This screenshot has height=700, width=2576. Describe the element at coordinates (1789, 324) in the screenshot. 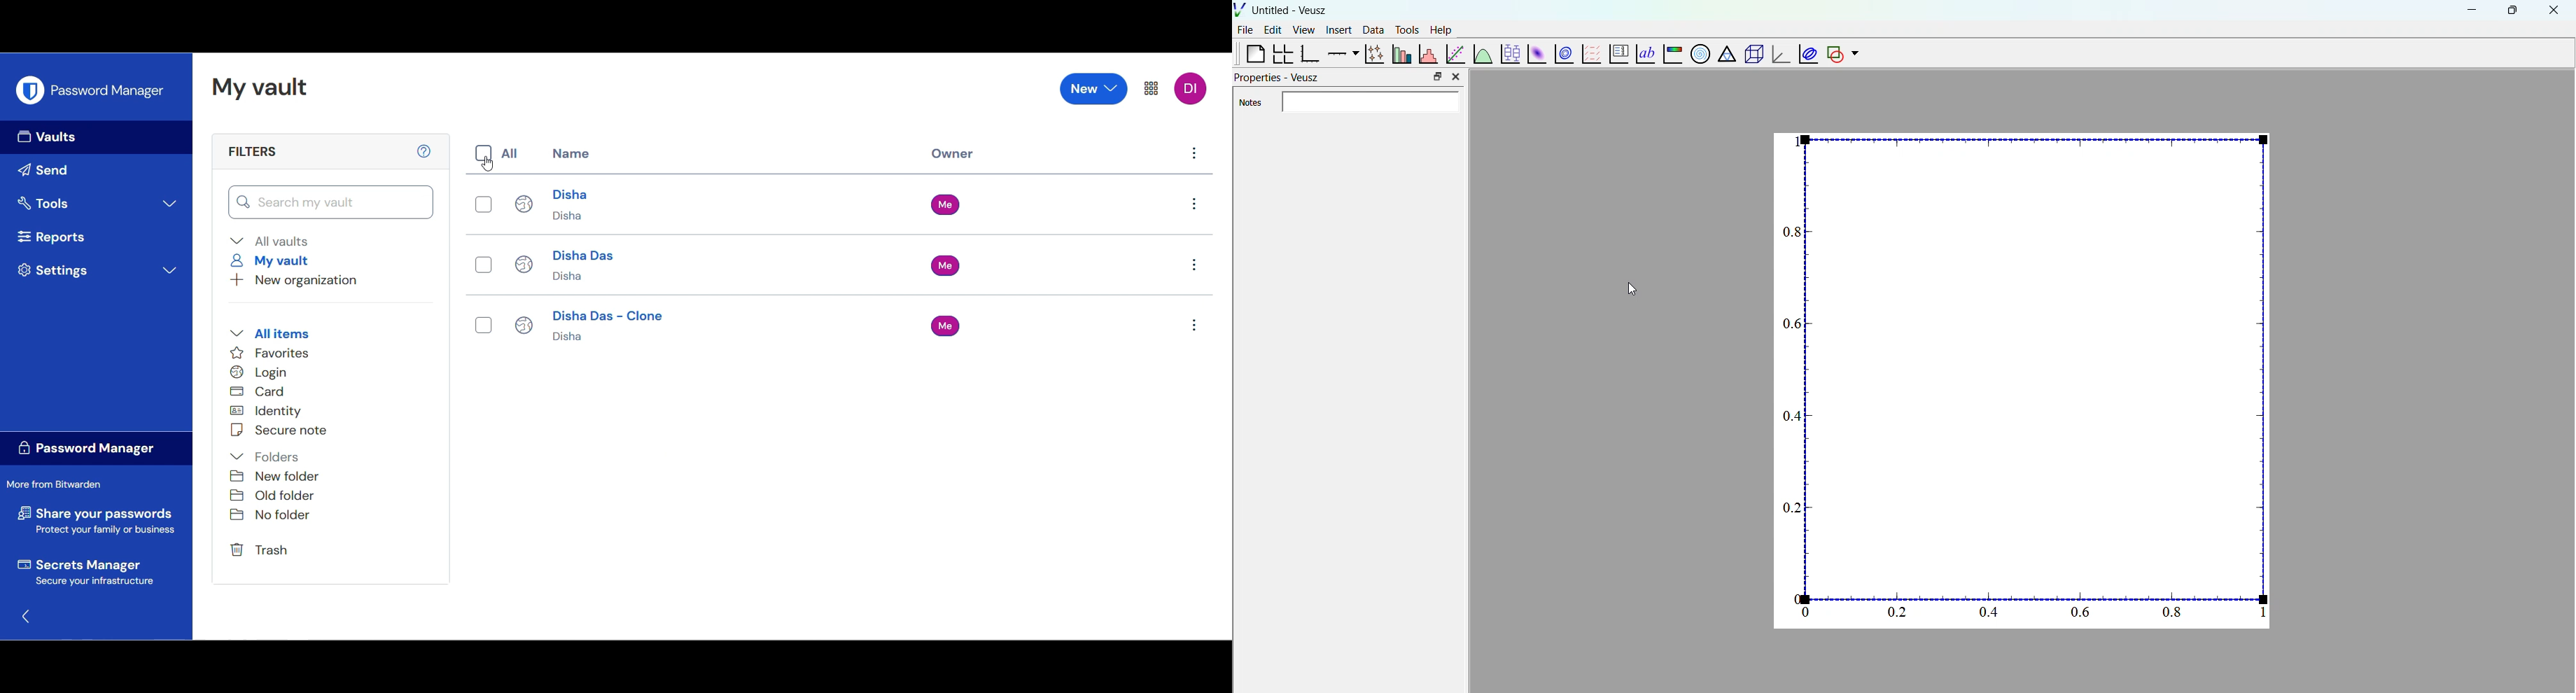

I see `0.6` at that location.